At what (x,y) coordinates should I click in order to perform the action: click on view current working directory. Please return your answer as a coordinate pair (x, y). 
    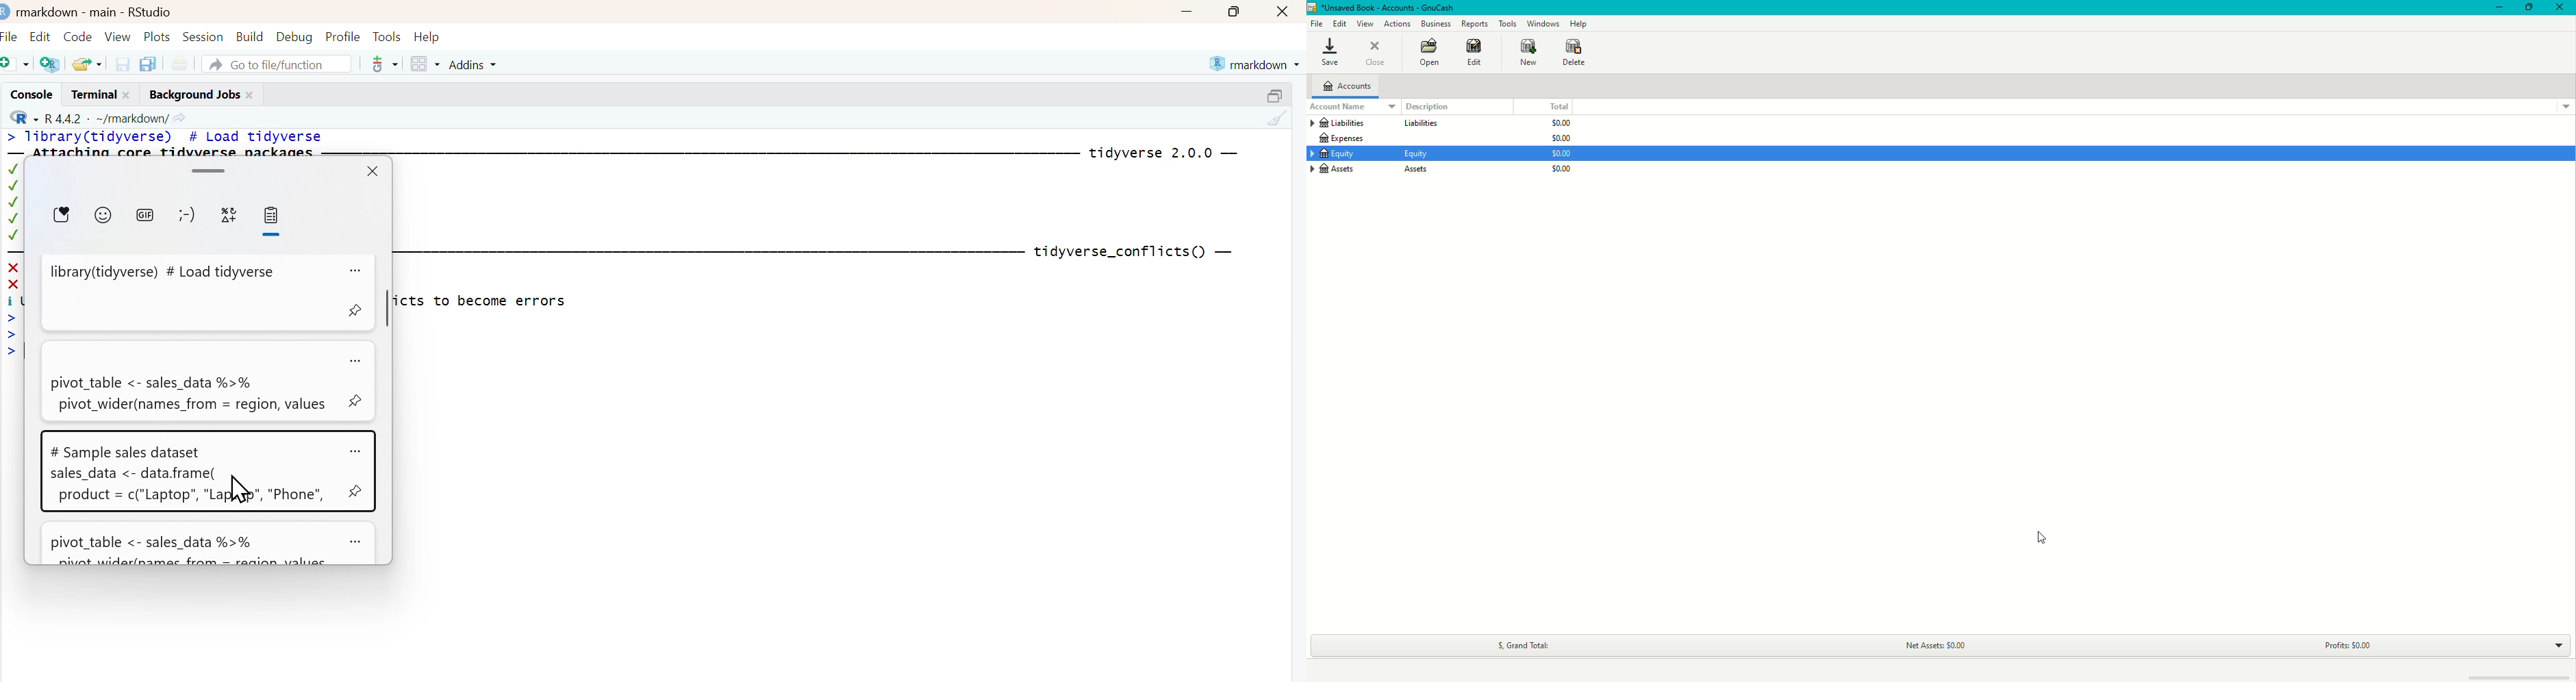
    Looking at the image, I should click on (180, 117).